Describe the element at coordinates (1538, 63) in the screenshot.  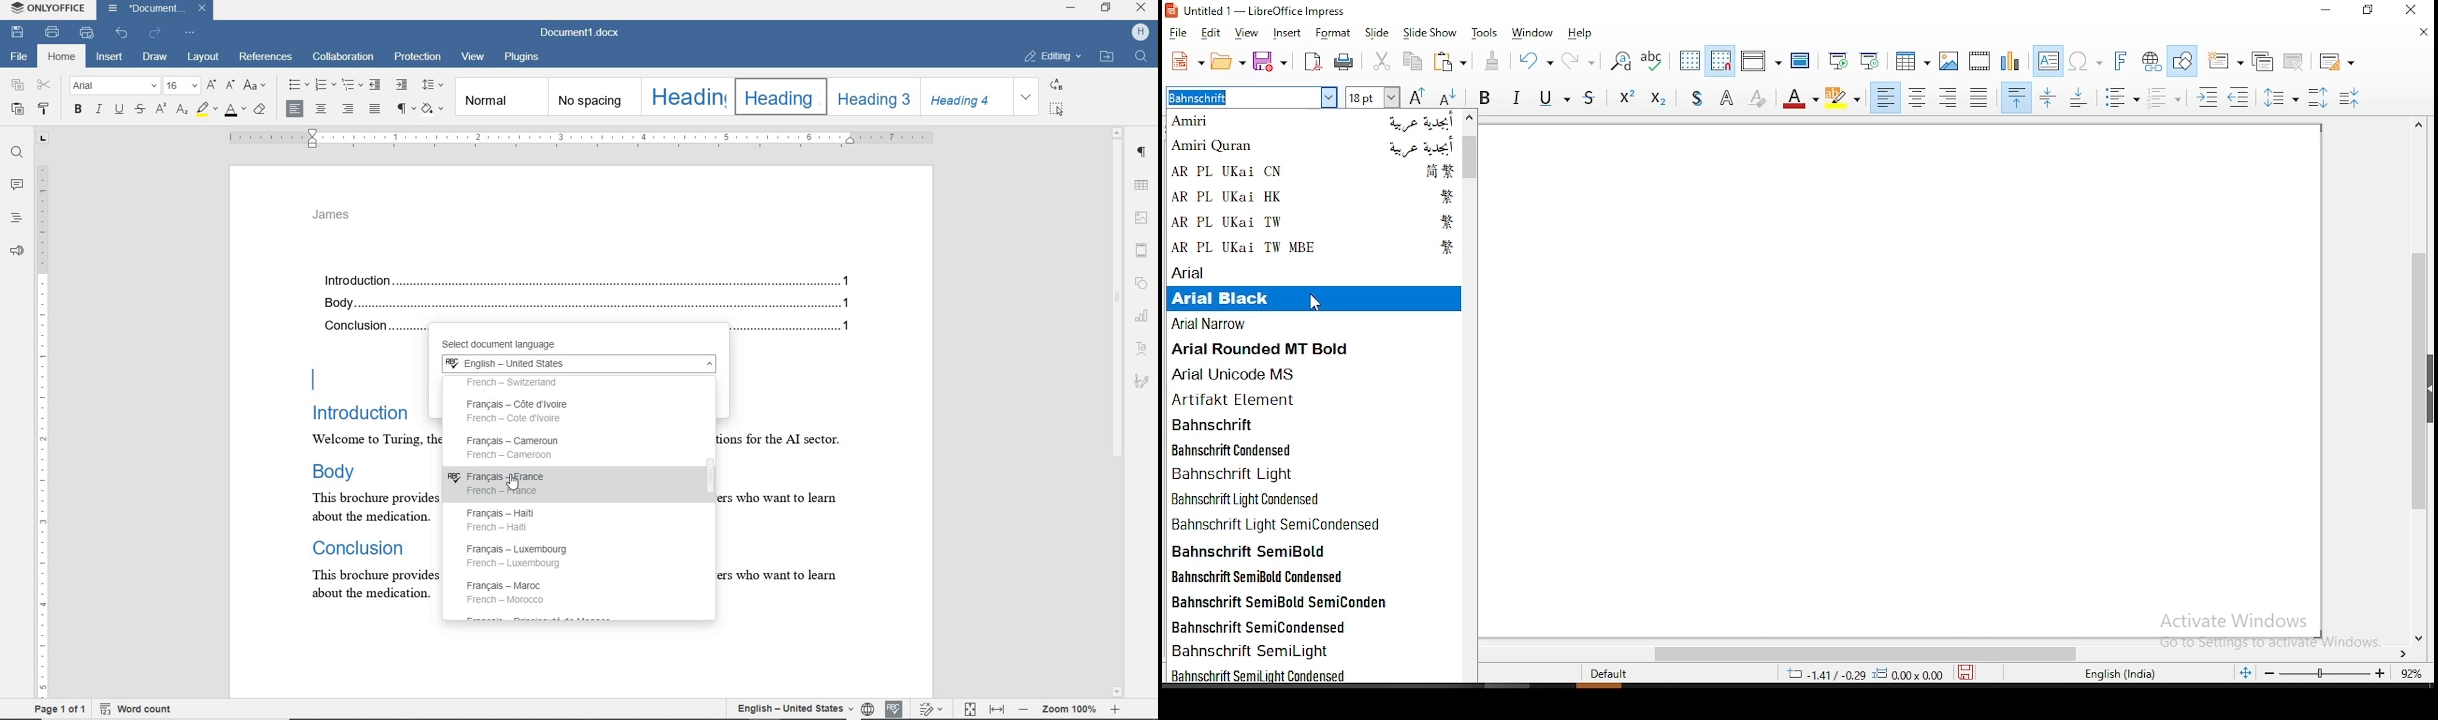
I see `undo` at that location.